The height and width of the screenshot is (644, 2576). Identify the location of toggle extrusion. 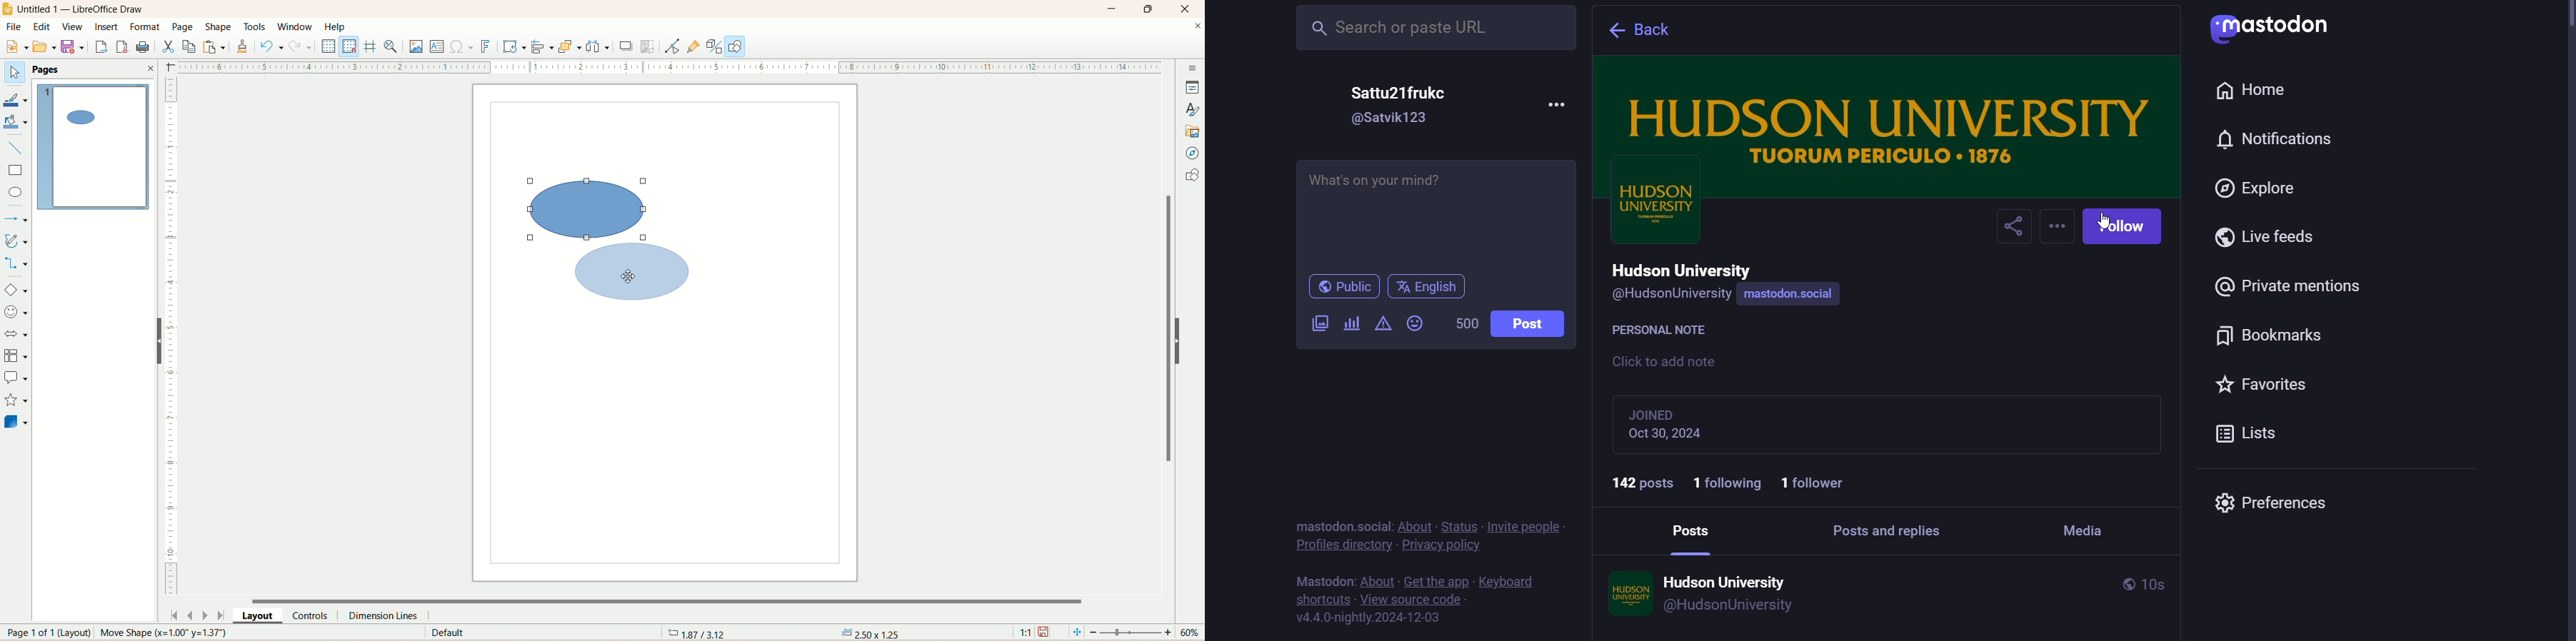
(716, 47).